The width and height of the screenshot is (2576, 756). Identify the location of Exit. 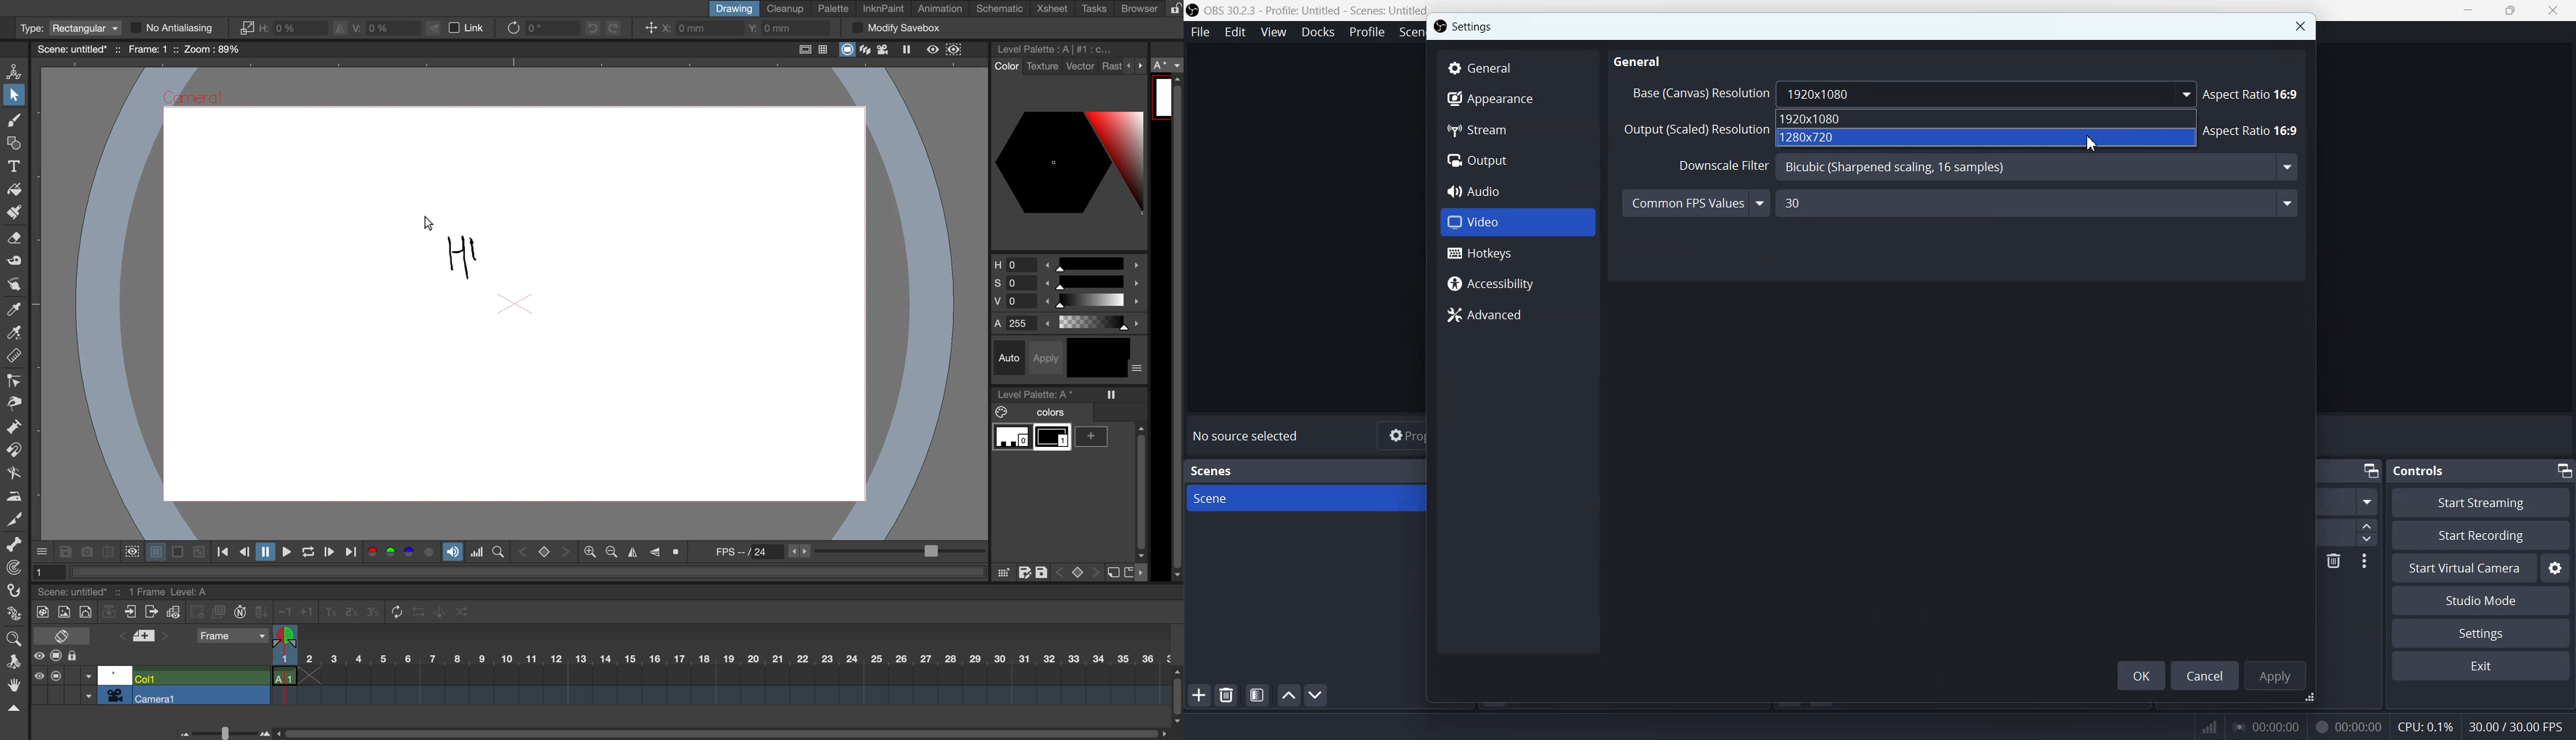
(2481, 666).